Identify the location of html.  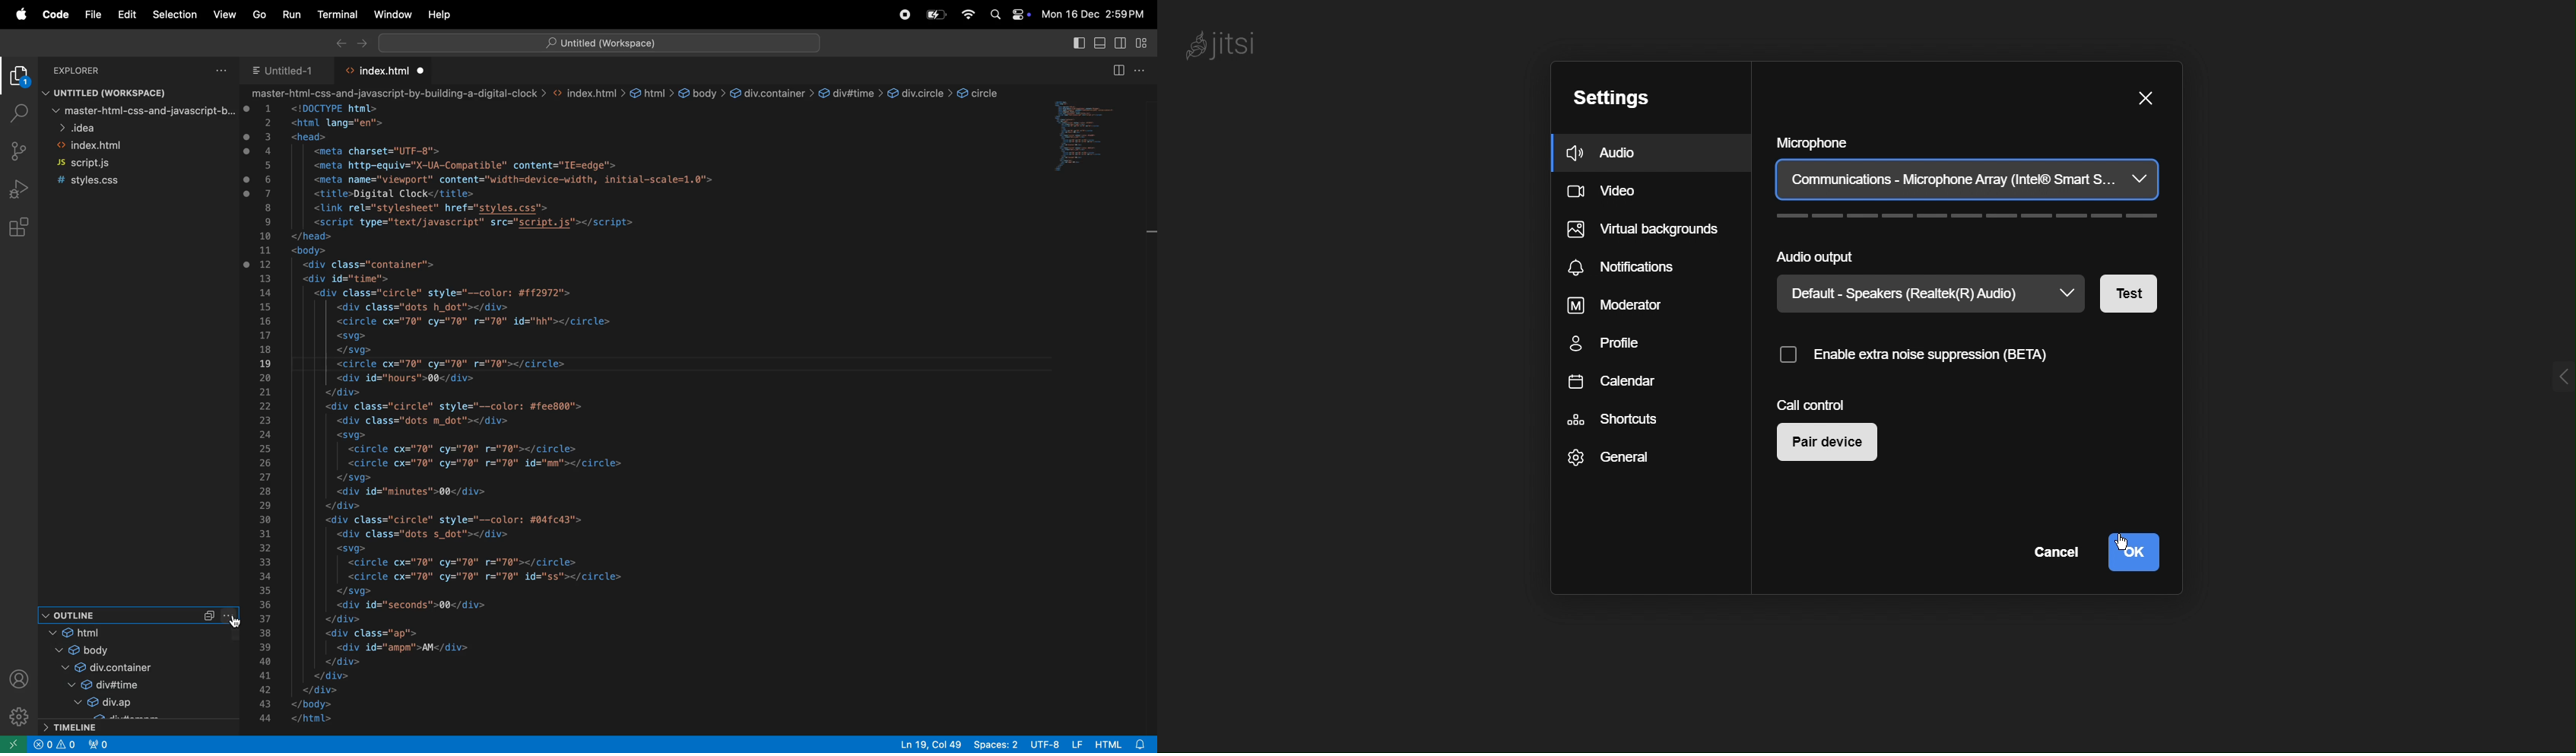
(121, 634).